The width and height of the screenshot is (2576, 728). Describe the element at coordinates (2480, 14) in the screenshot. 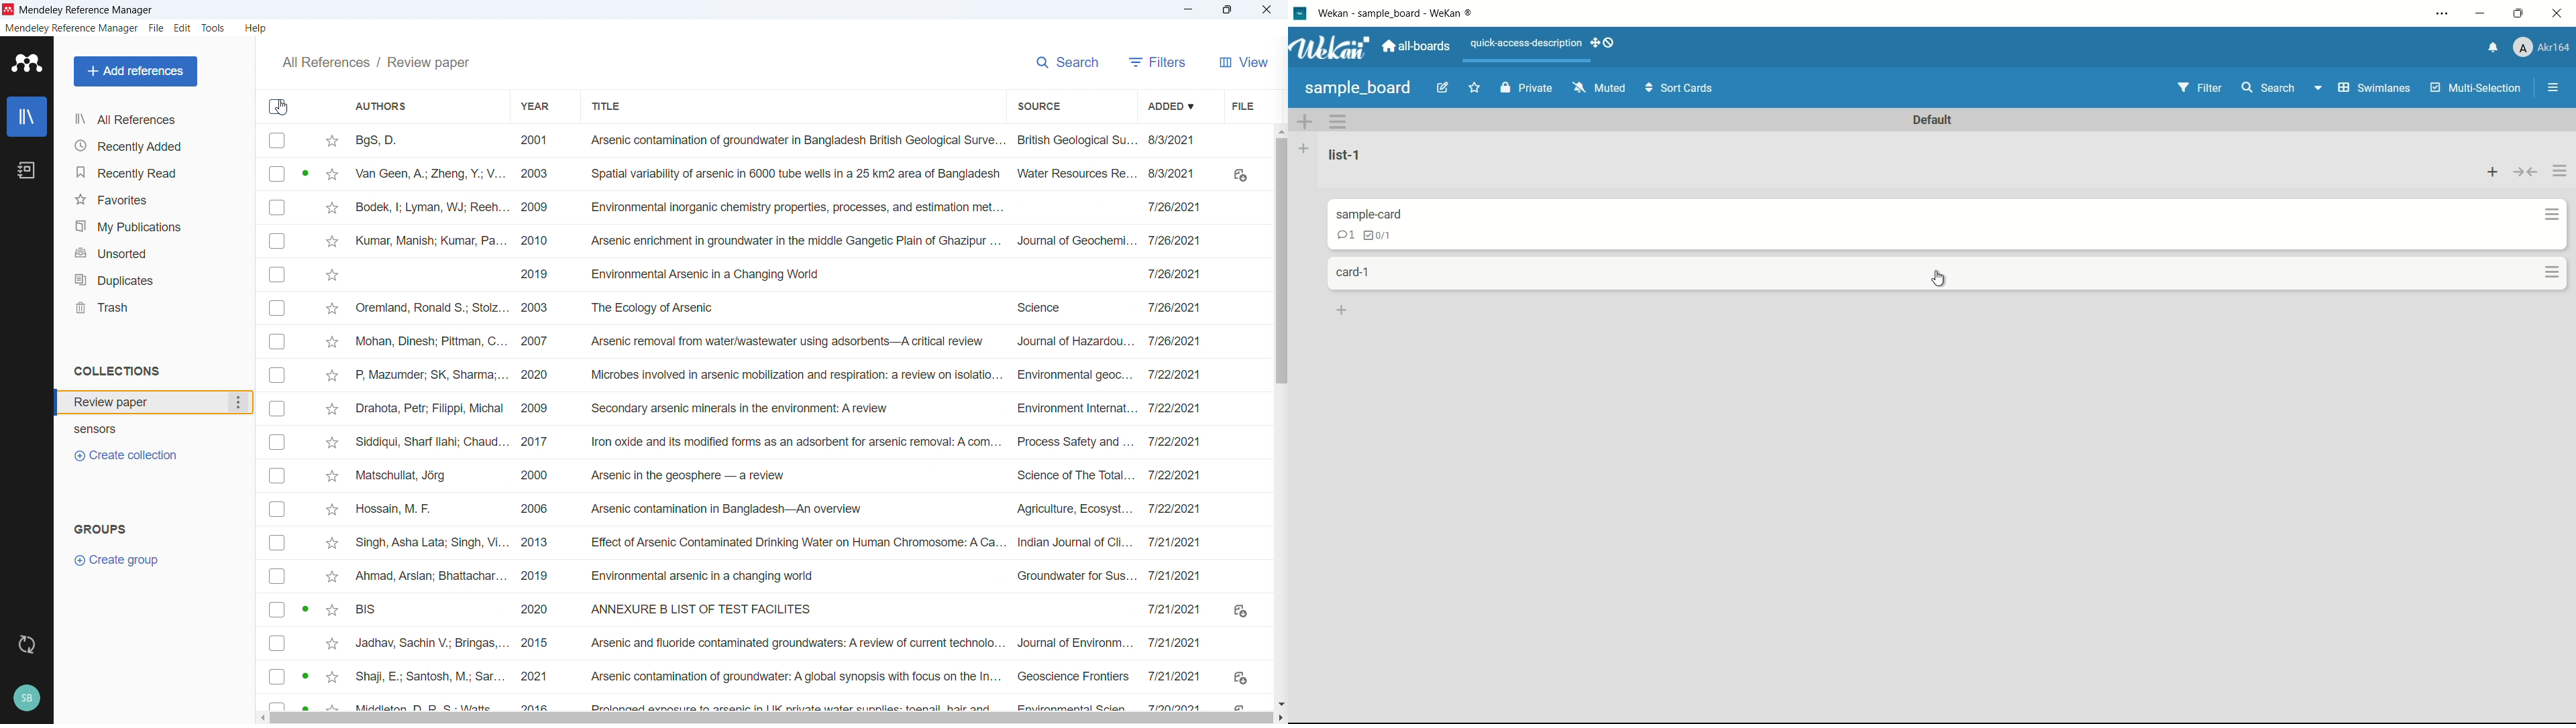

I see `minimize` at that location.